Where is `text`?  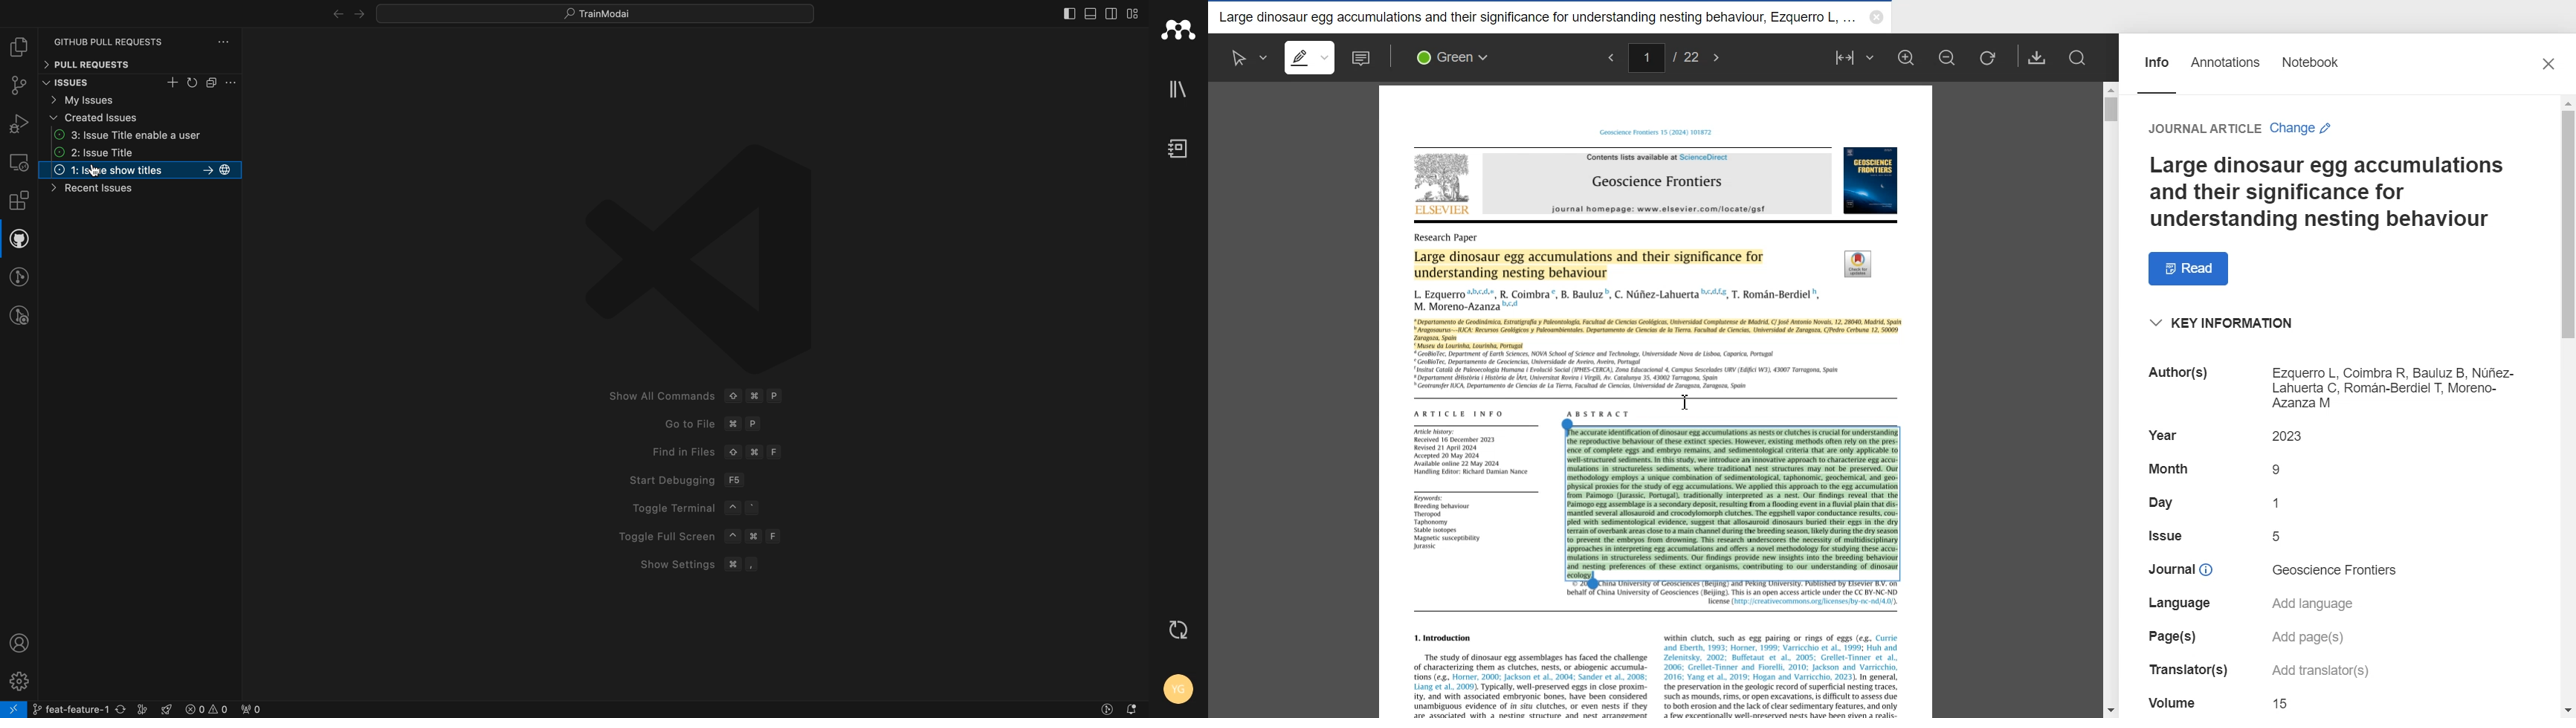
text is located at coordinates (2179, 604).